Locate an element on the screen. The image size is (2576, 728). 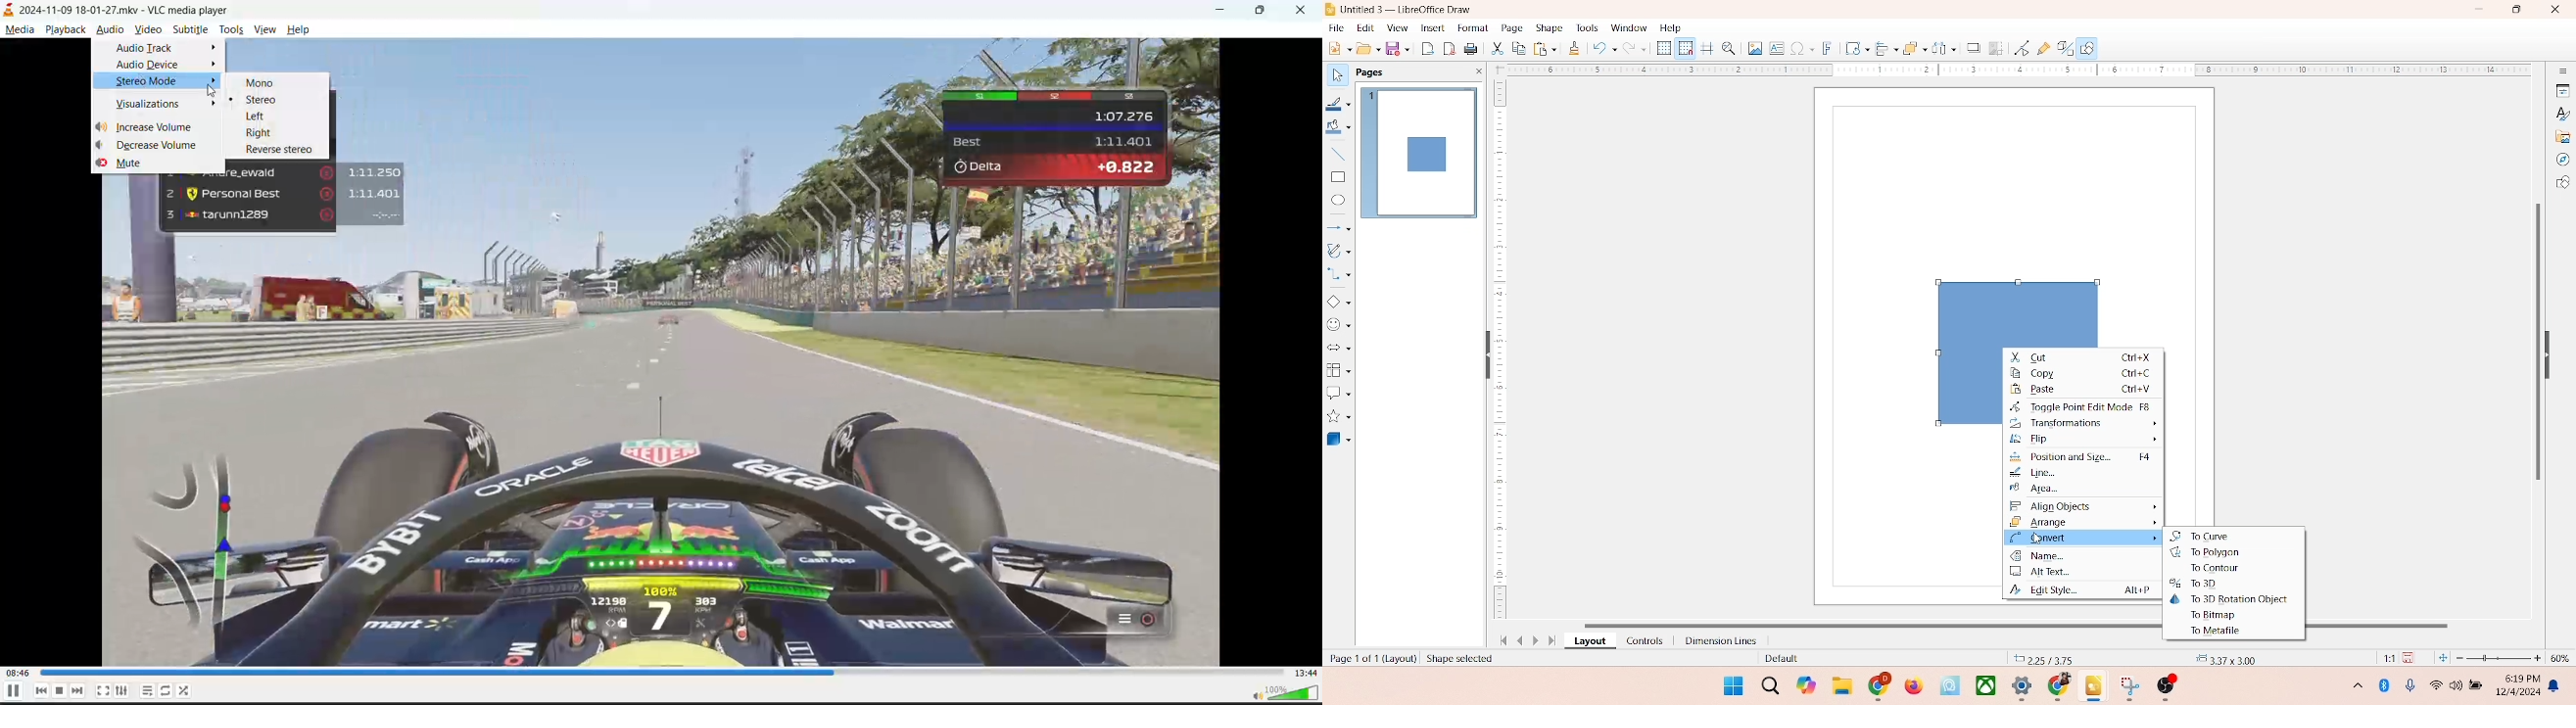
to 3D rotation is located at coordinates (2230, 597).